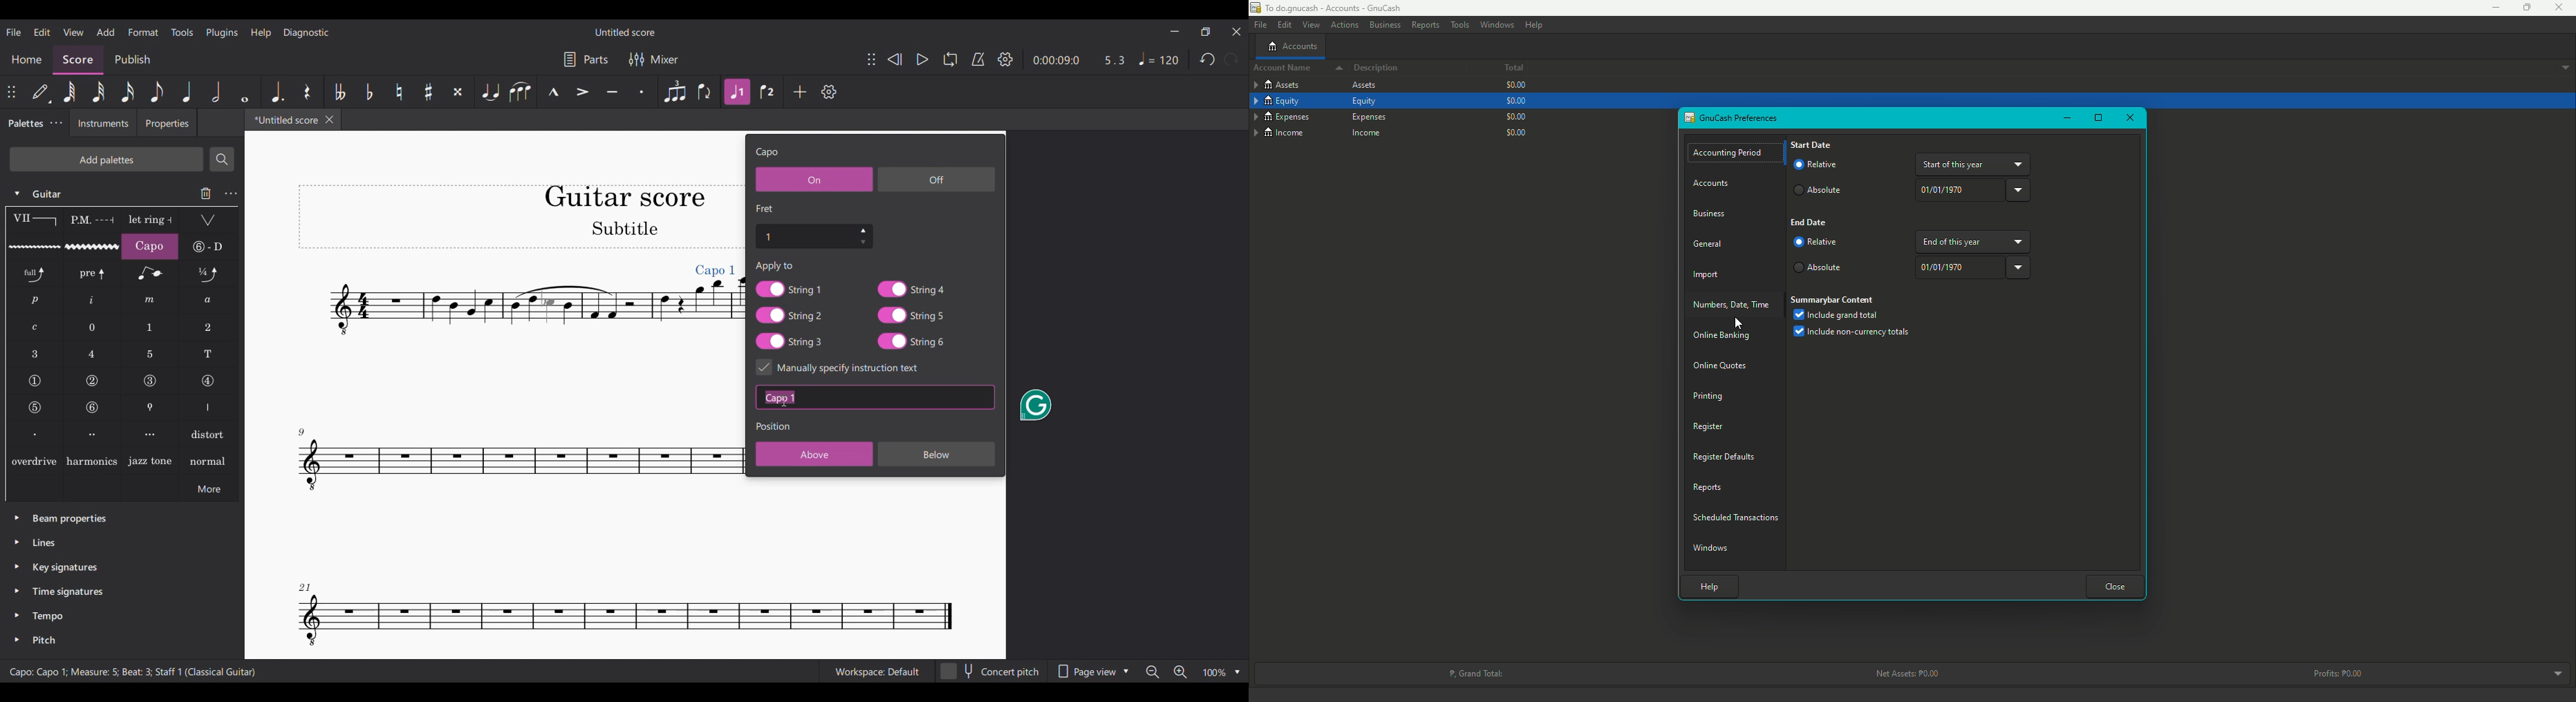  What do you see at coordinates (764, 367) in the screenshot?
I see `Indicates toggle on` at bounding box center [764, 367].